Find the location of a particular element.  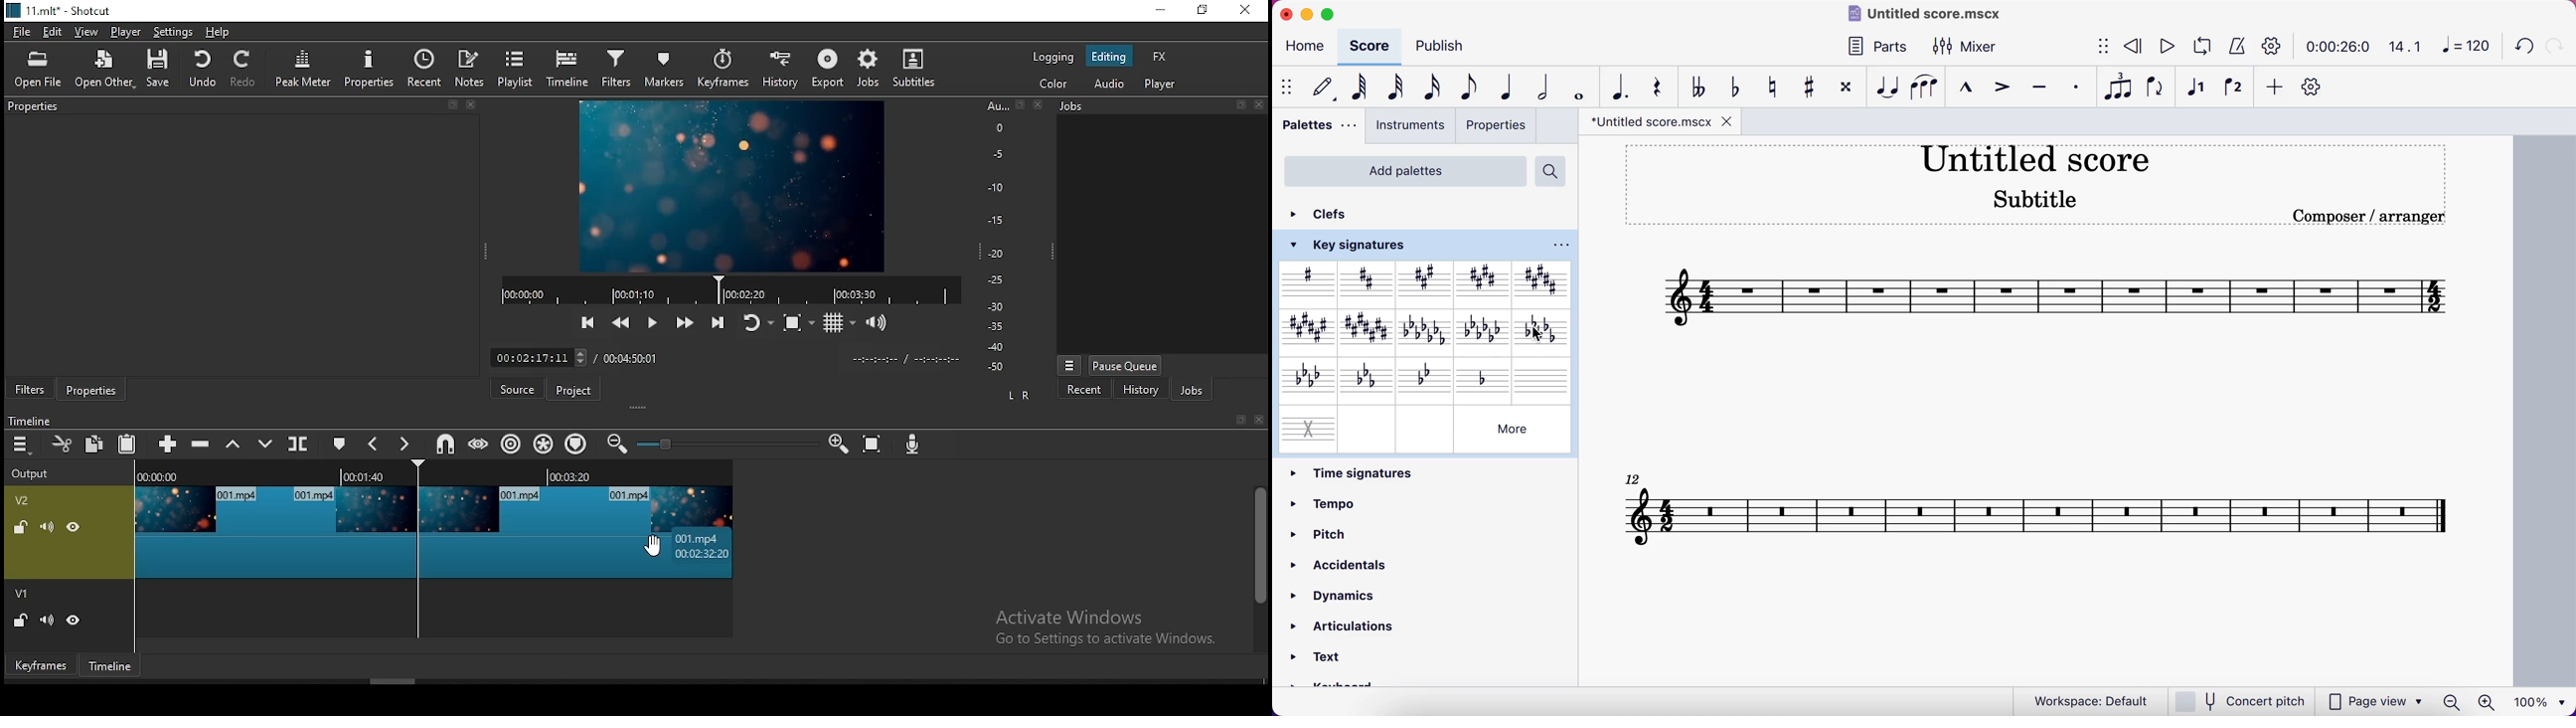

rewind is located at coordinates (2133, 46).